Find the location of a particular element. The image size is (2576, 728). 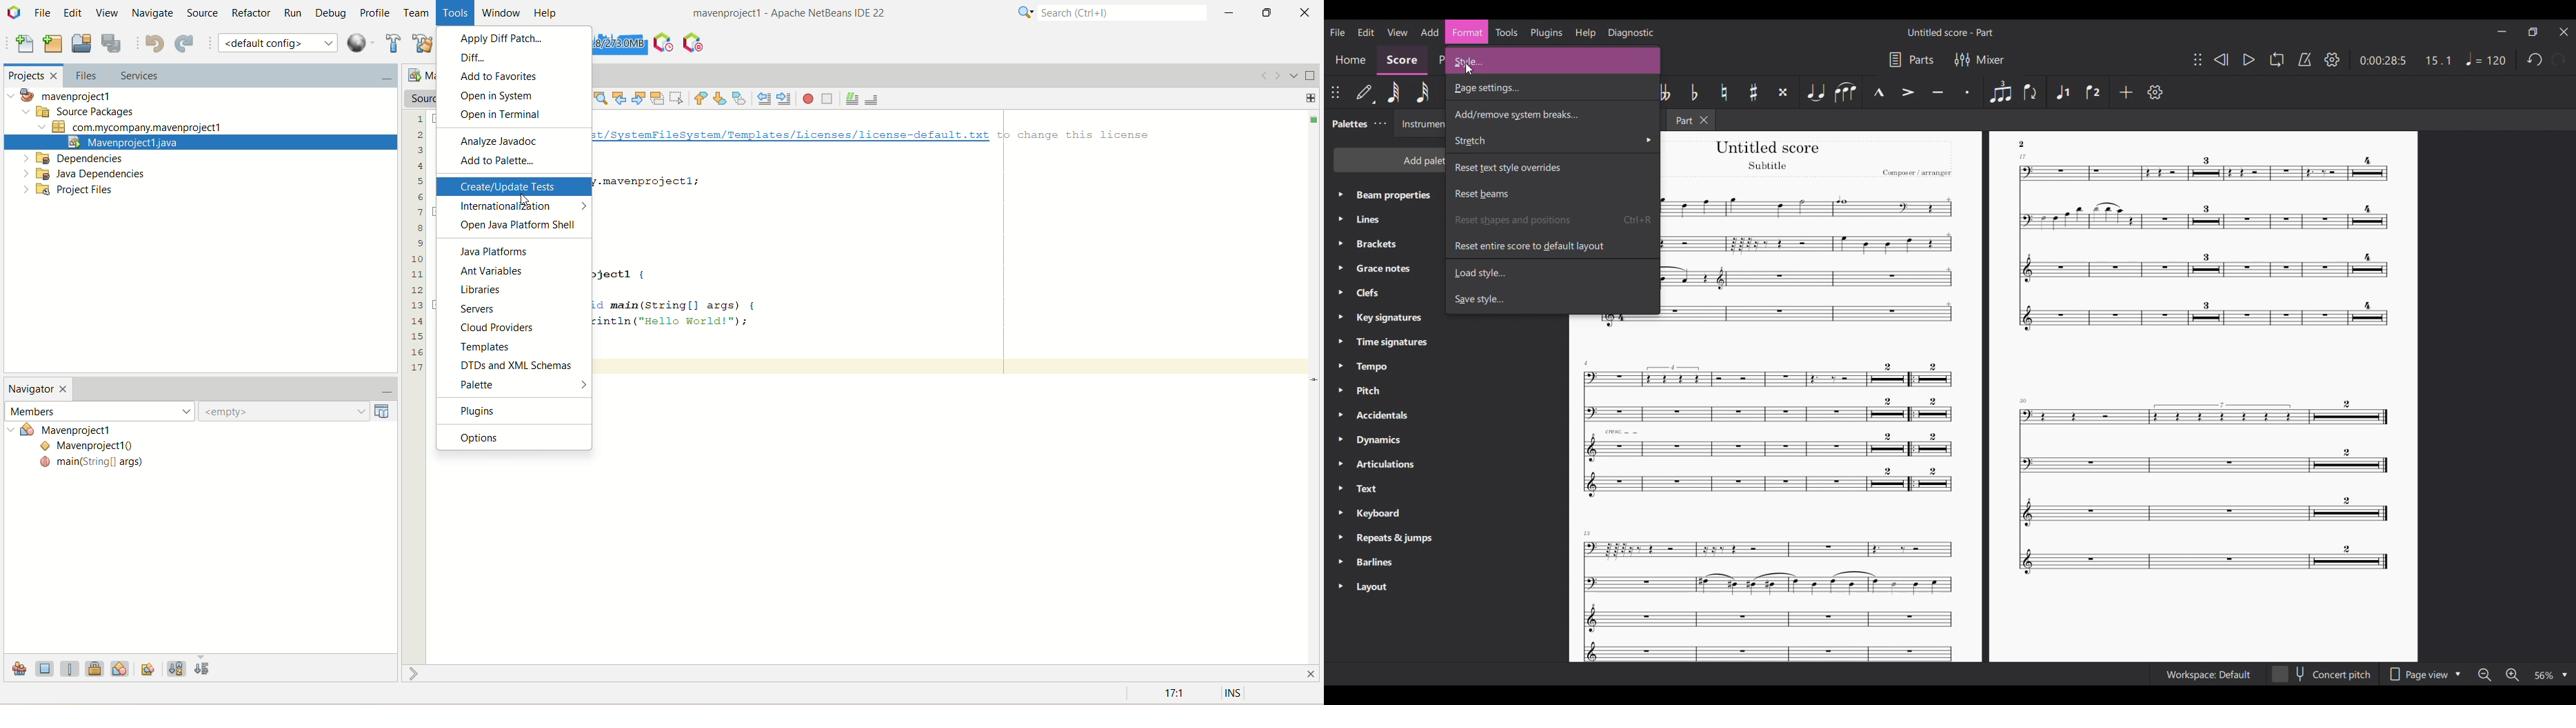

Zoom in is located at coordinates (2513, 675).